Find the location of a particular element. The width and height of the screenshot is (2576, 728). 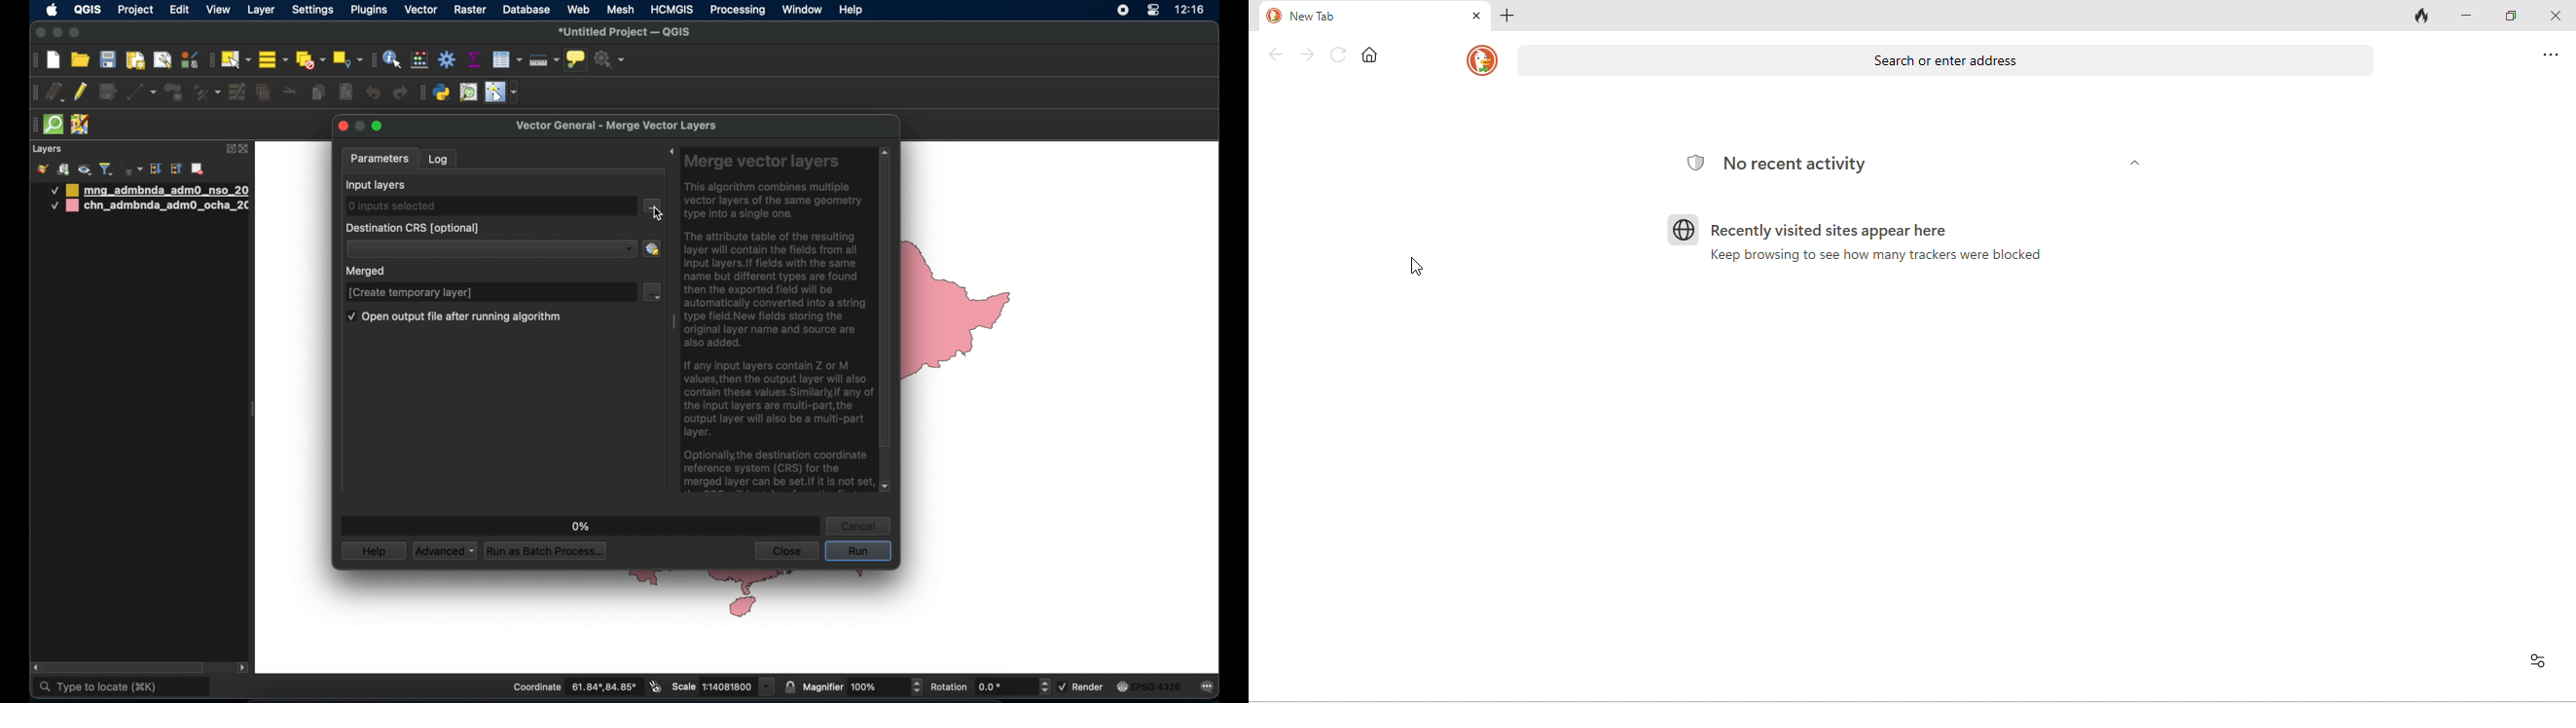

manage map theme is located at coordinates (84, 170).